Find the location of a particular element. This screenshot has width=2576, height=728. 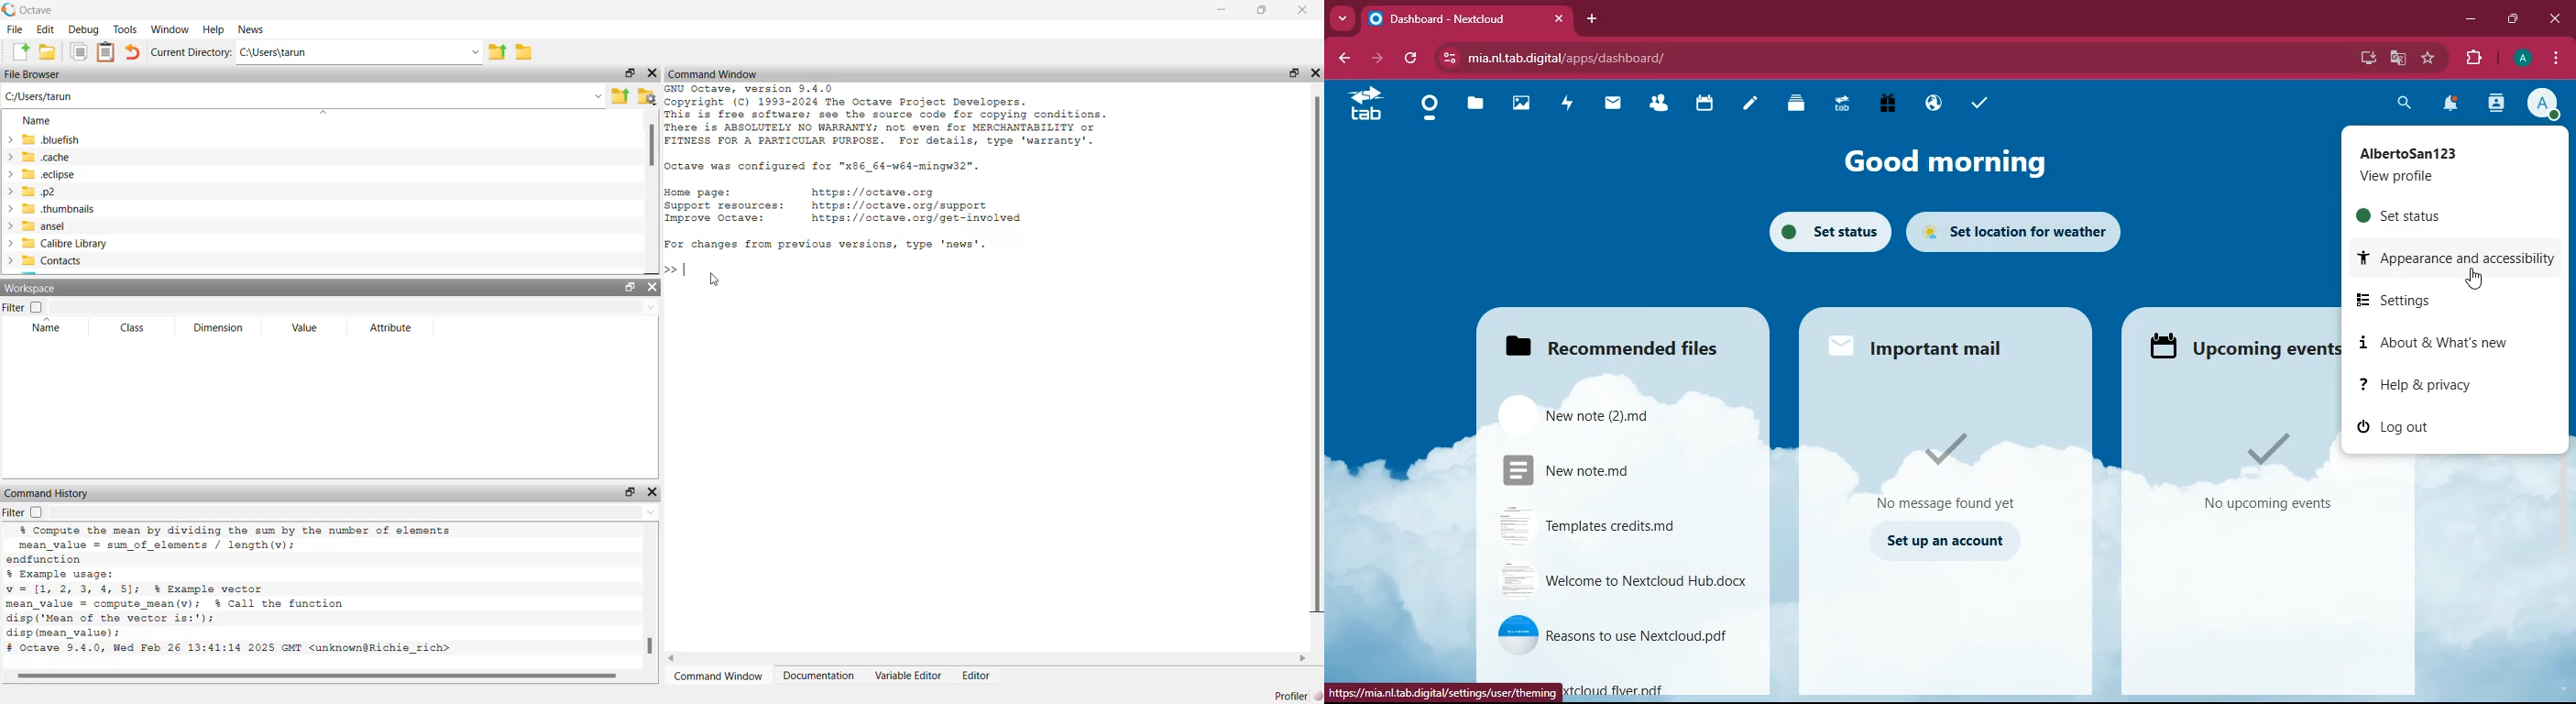

layers is located at coordinates (1801, 104).